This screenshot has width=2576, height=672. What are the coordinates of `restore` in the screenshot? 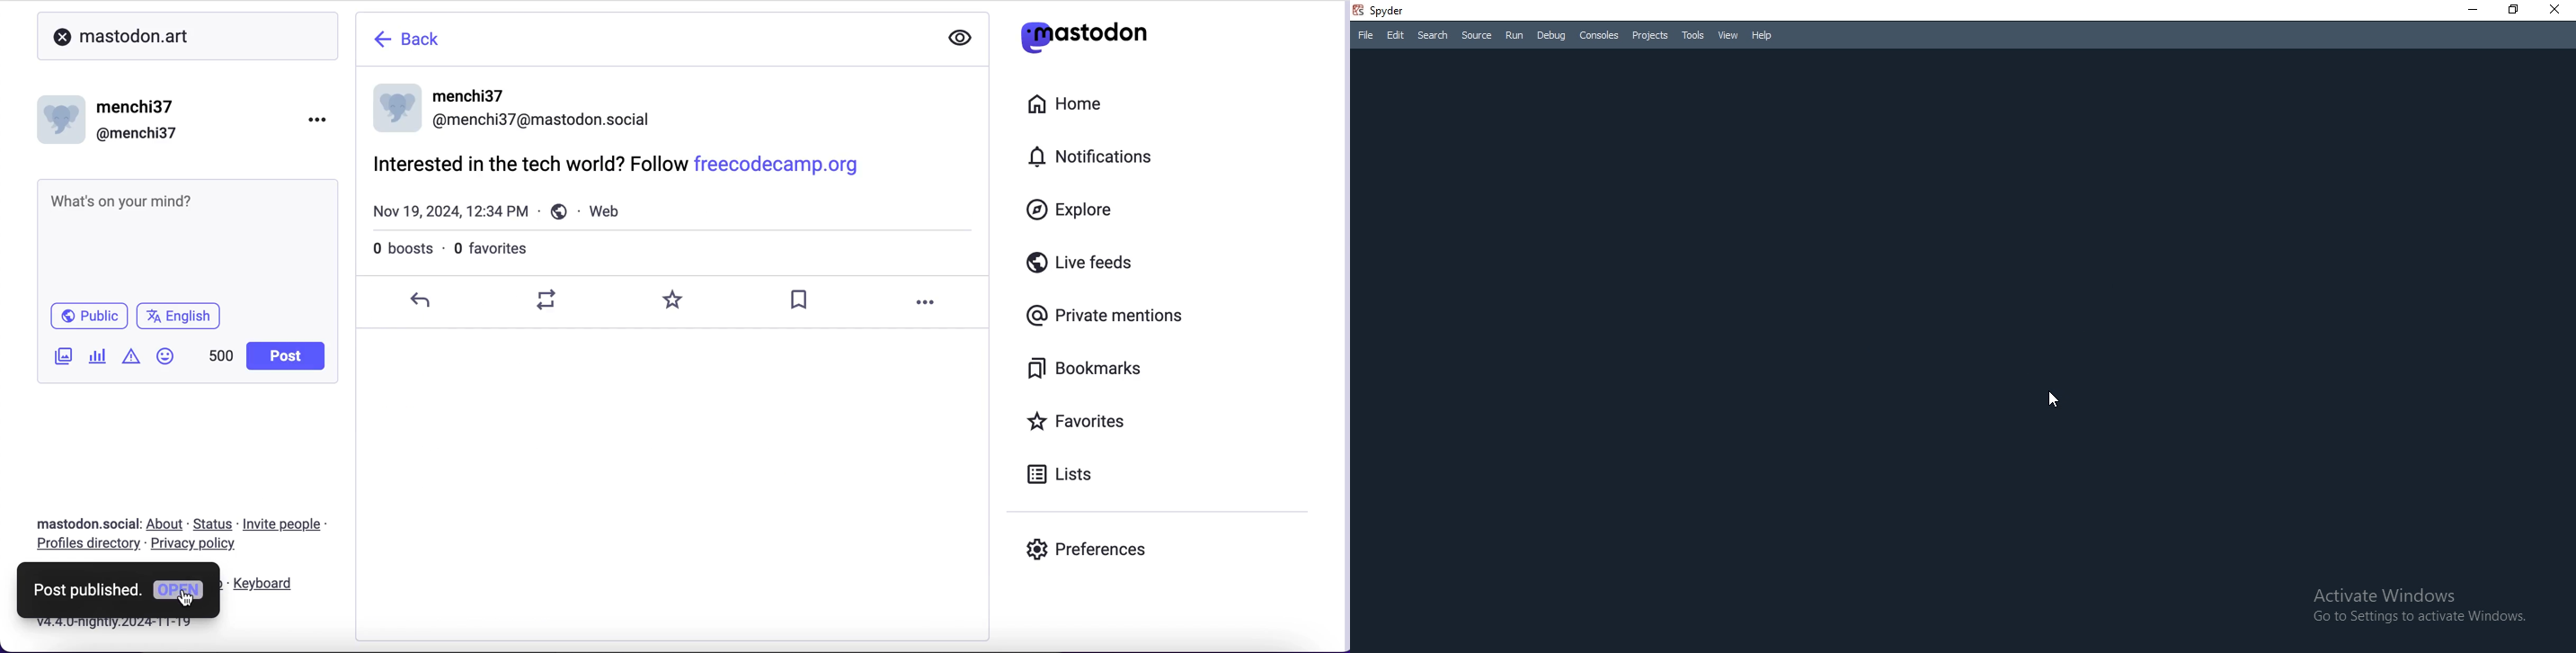 It's located at (2512, 12).